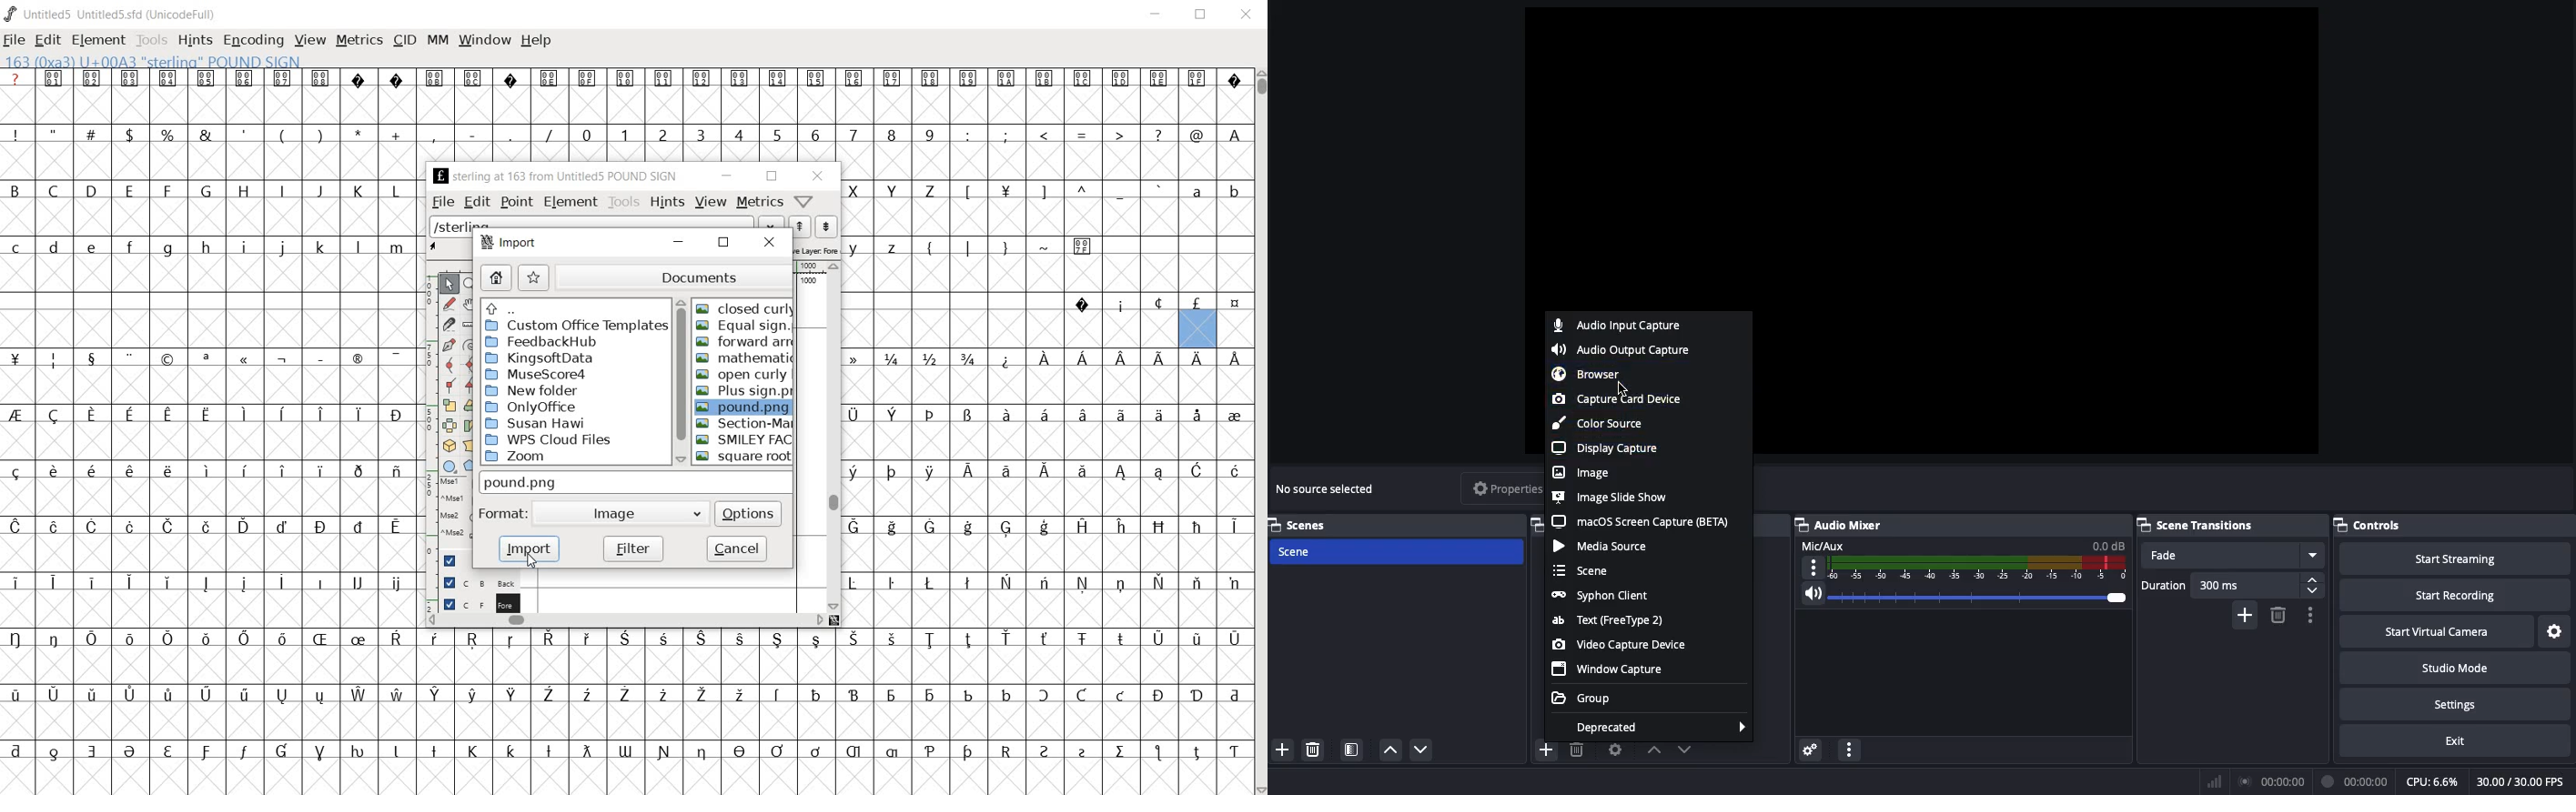 This screenshot has width=2576, height=812. I want to click on close, so click(771, 243).